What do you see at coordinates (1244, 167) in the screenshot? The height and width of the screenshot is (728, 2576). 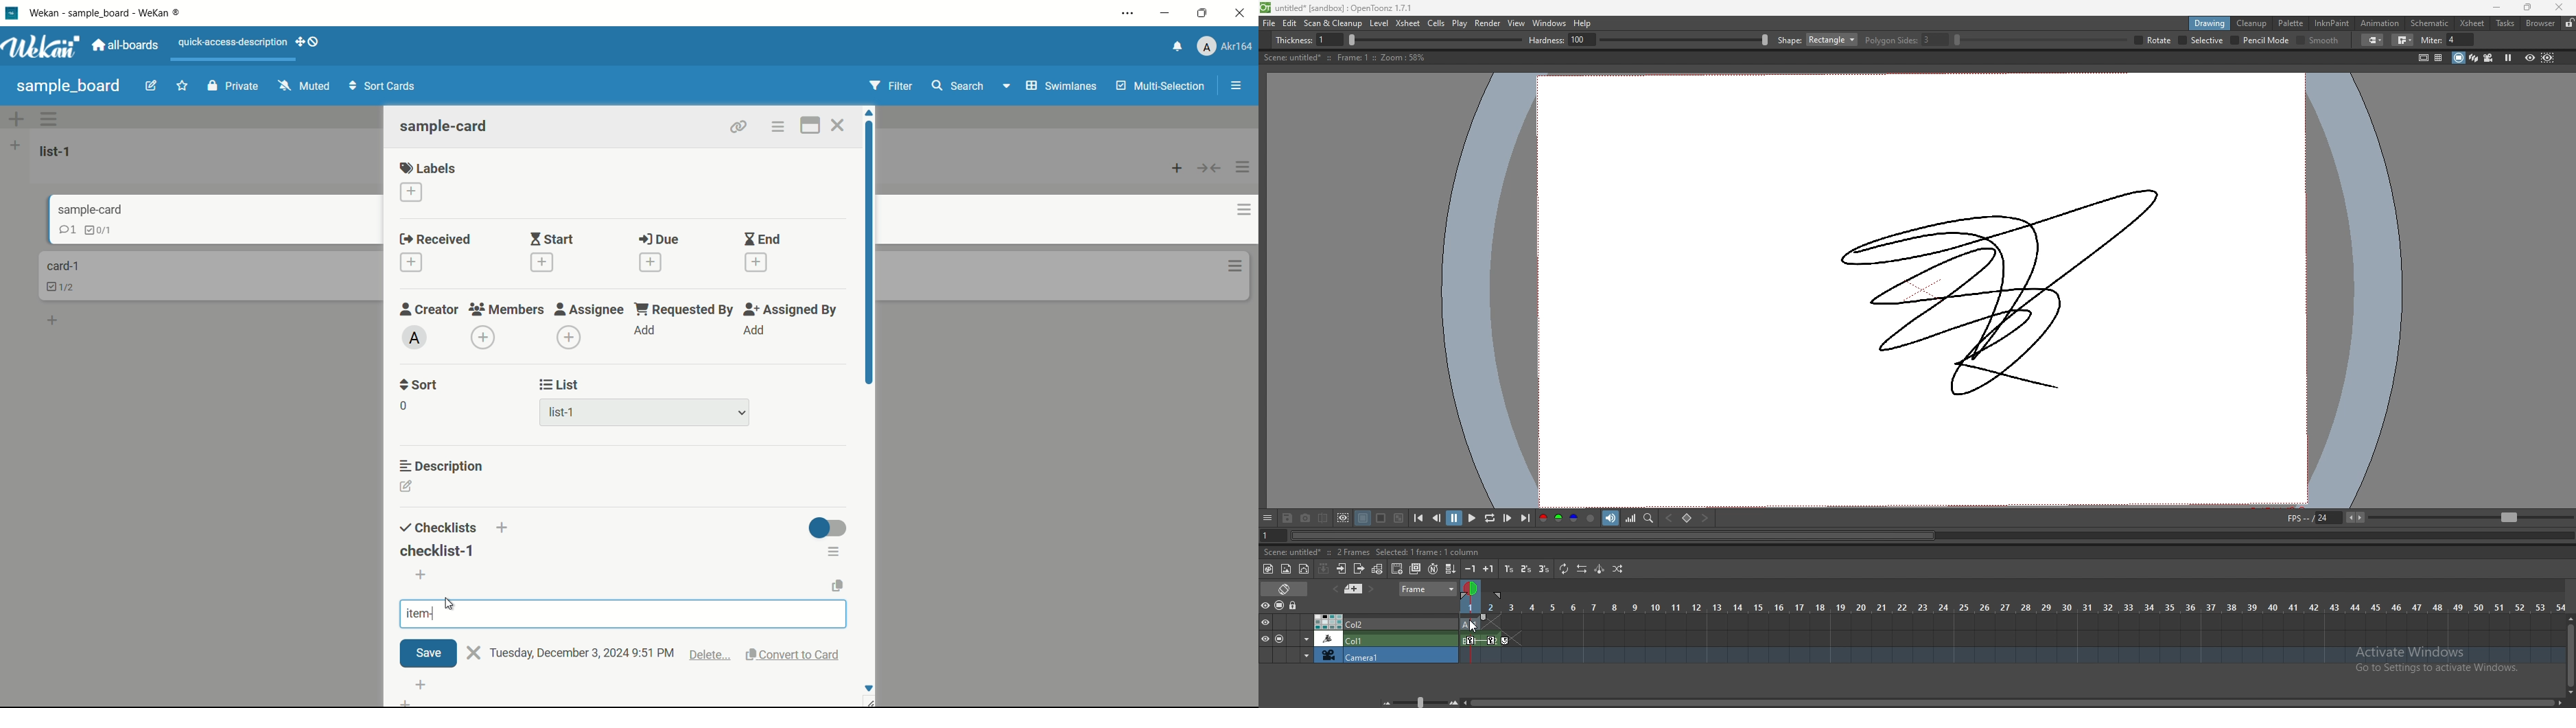 I see `list actions` at bounding box center [1244, 167].